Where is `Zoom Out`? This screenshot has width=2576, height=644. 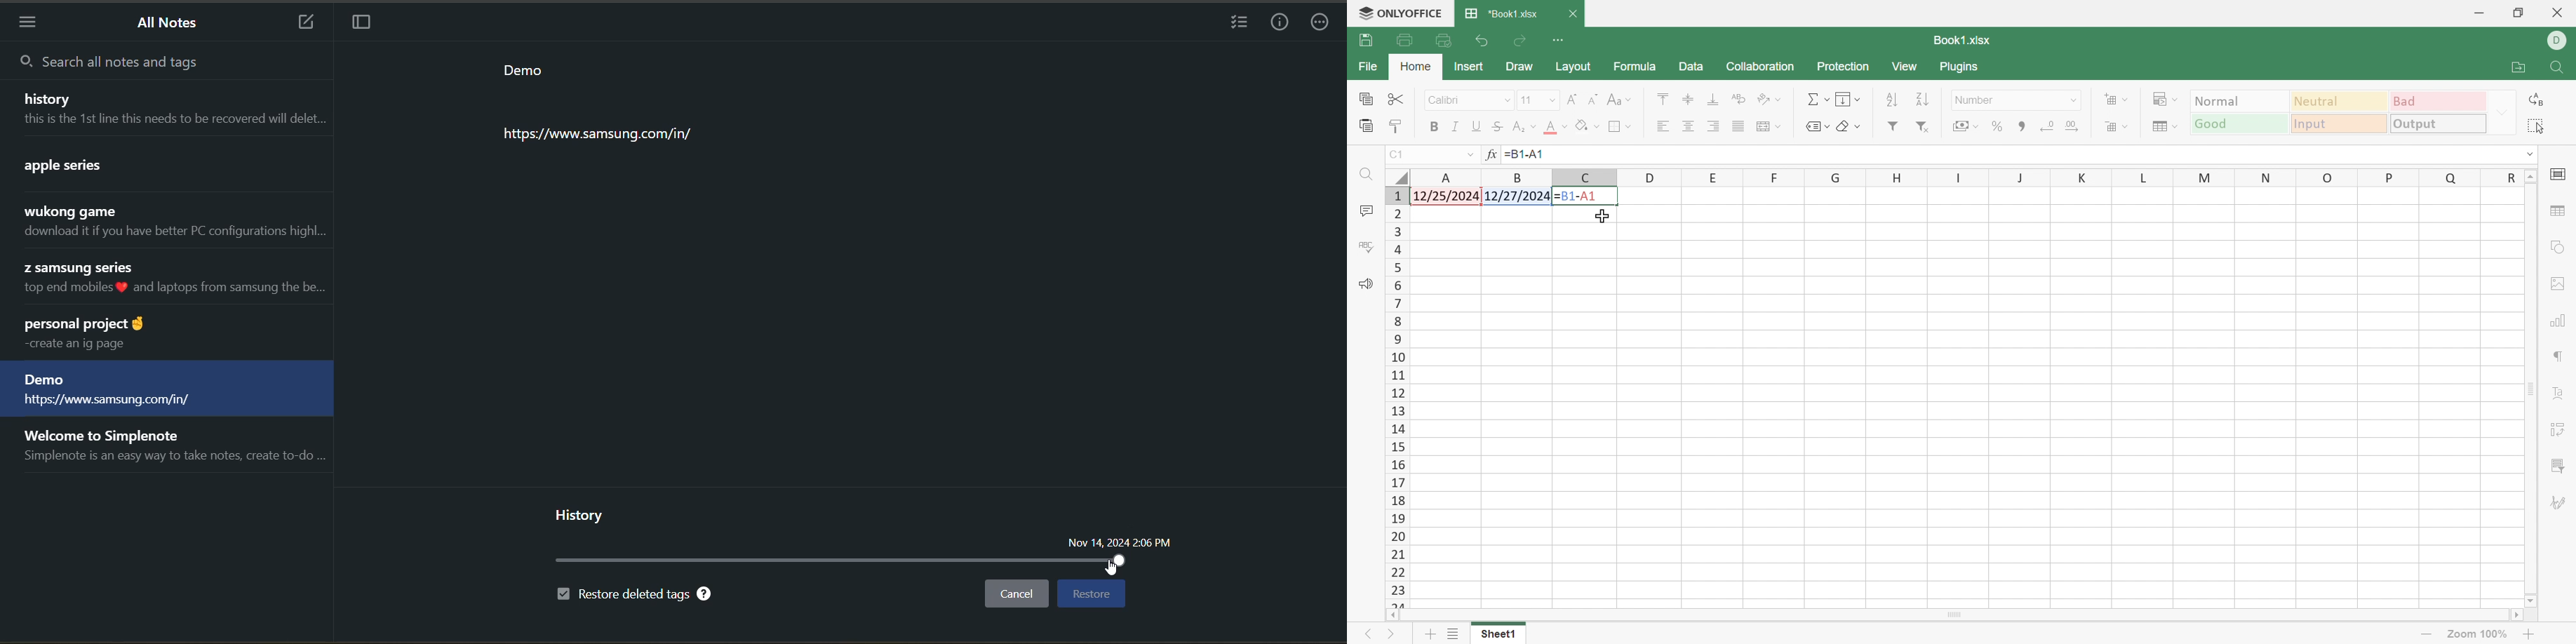
Zoom Out is located at coordinates (2429, 633).